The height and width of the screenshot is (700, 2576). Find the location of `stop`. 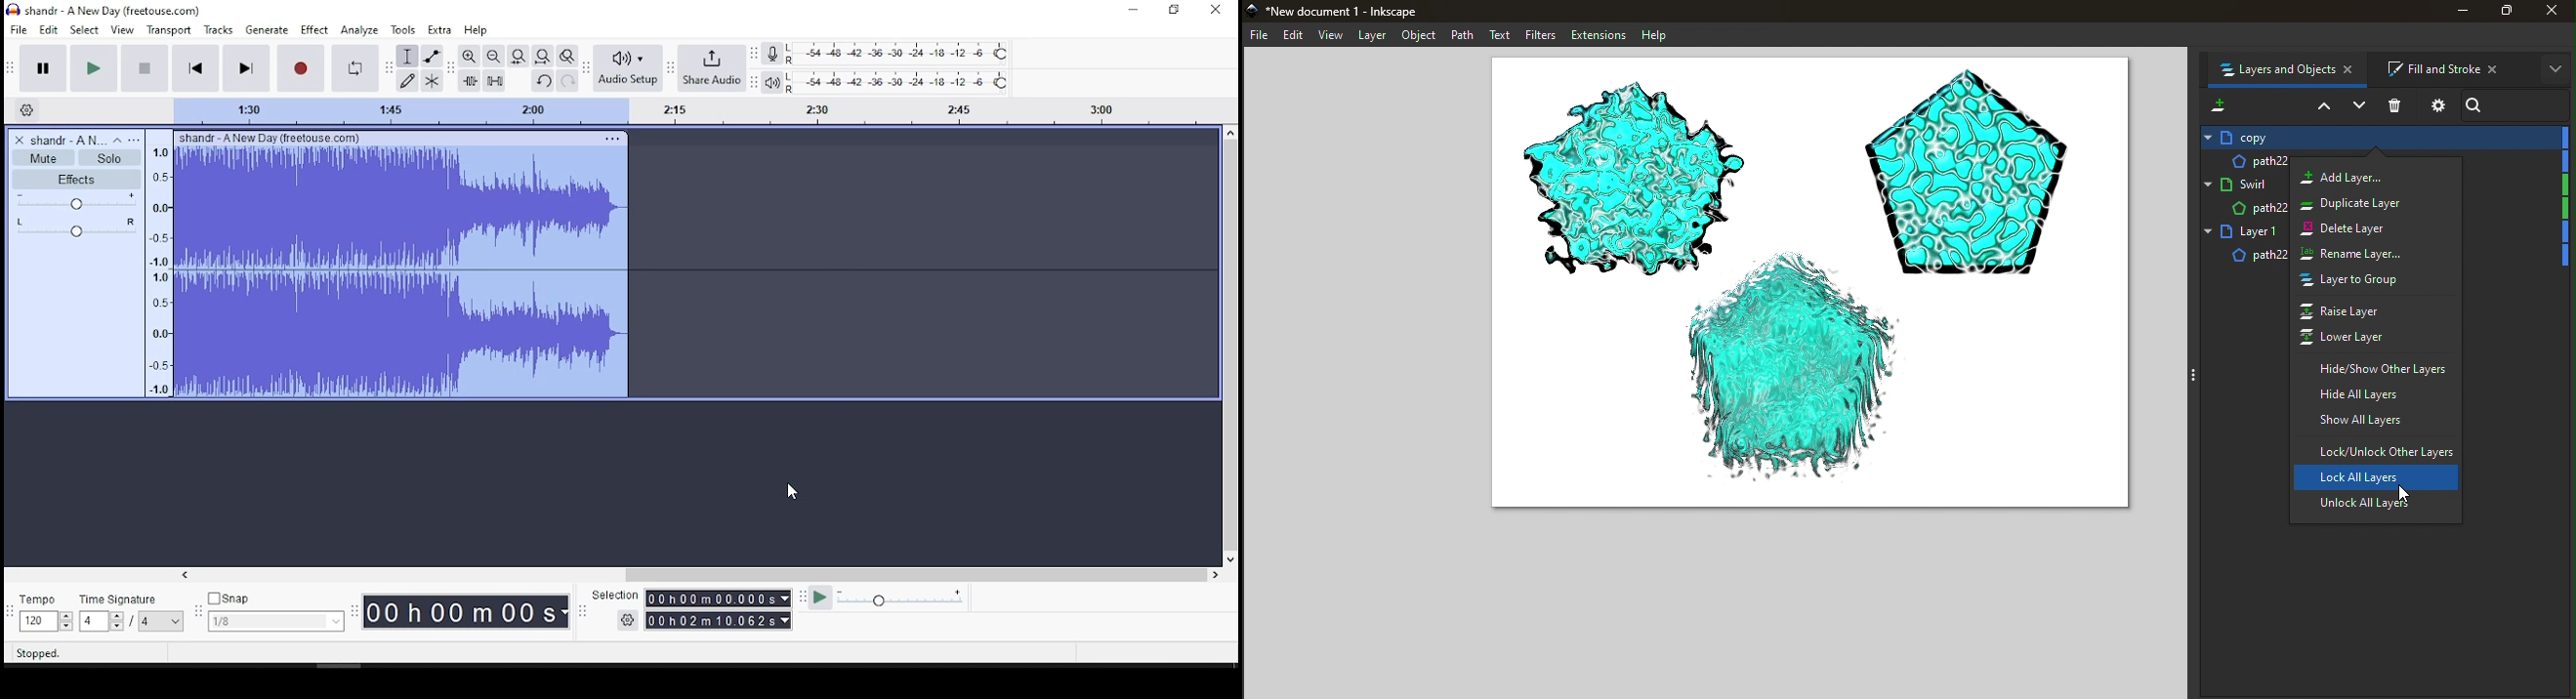

stop is located at coordinates (143, 69).